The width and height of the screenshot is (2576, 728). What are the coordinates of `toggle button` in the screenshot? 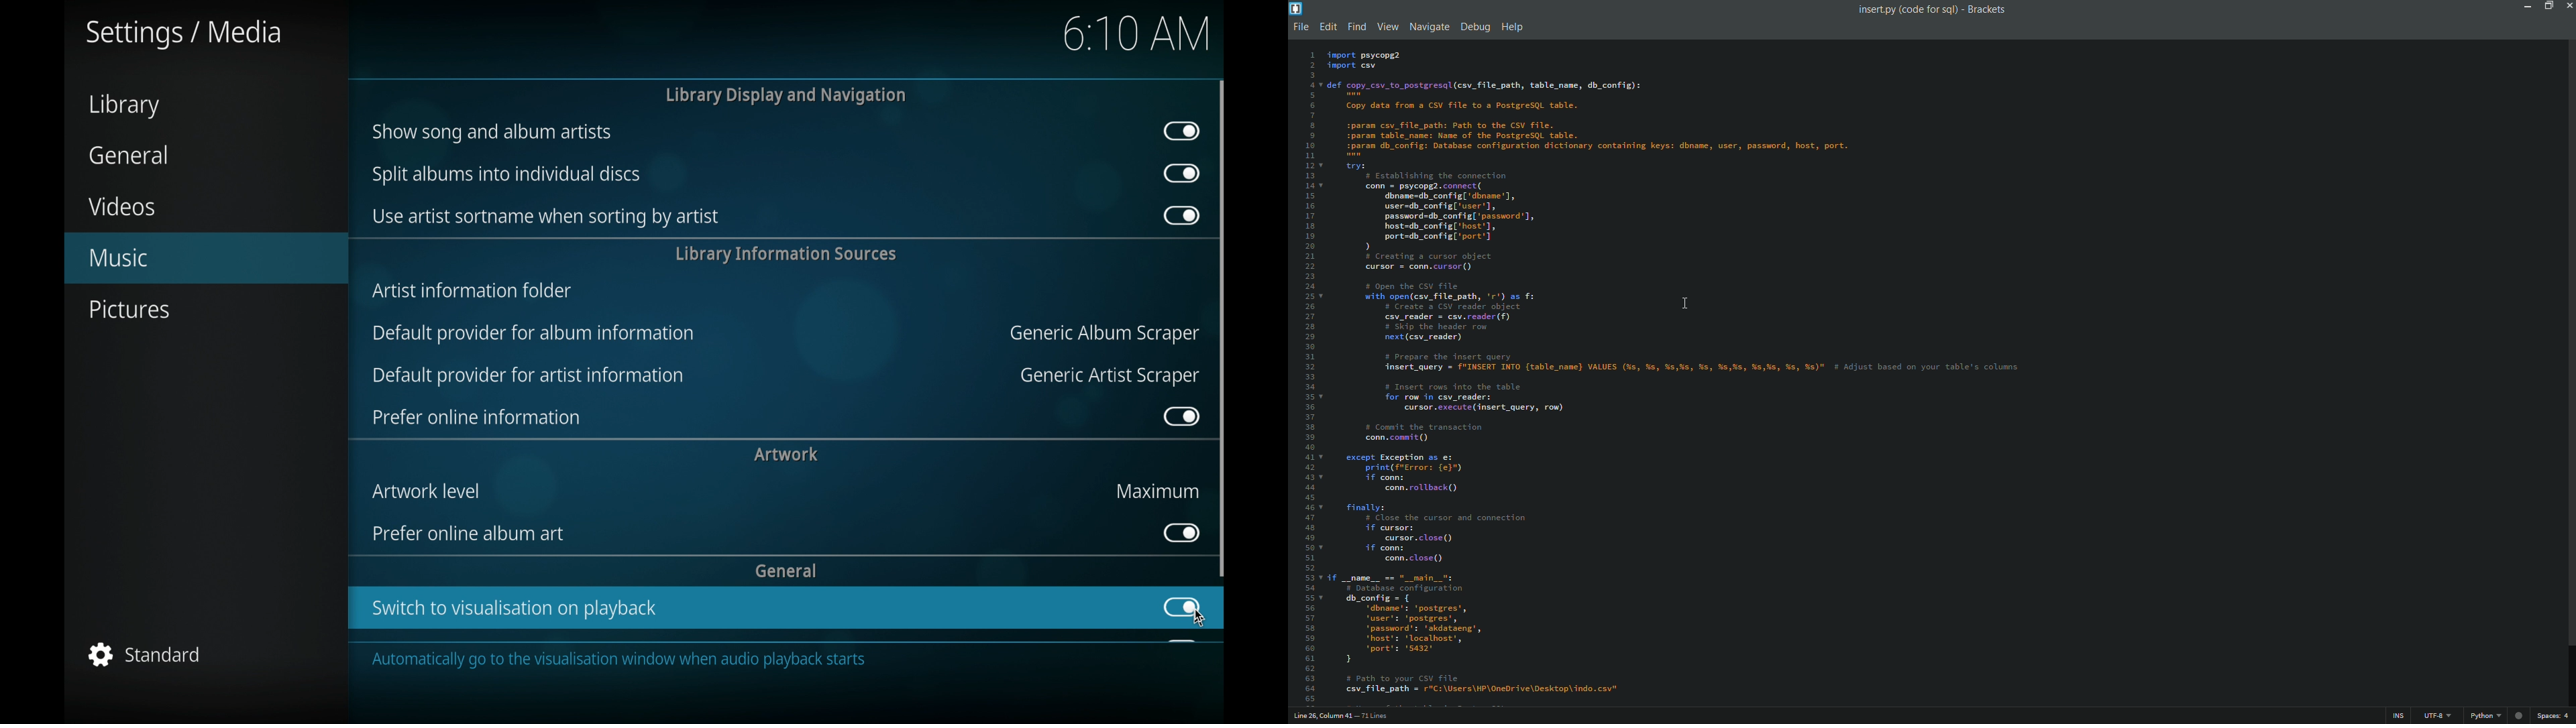 It's located at (1180, 215).